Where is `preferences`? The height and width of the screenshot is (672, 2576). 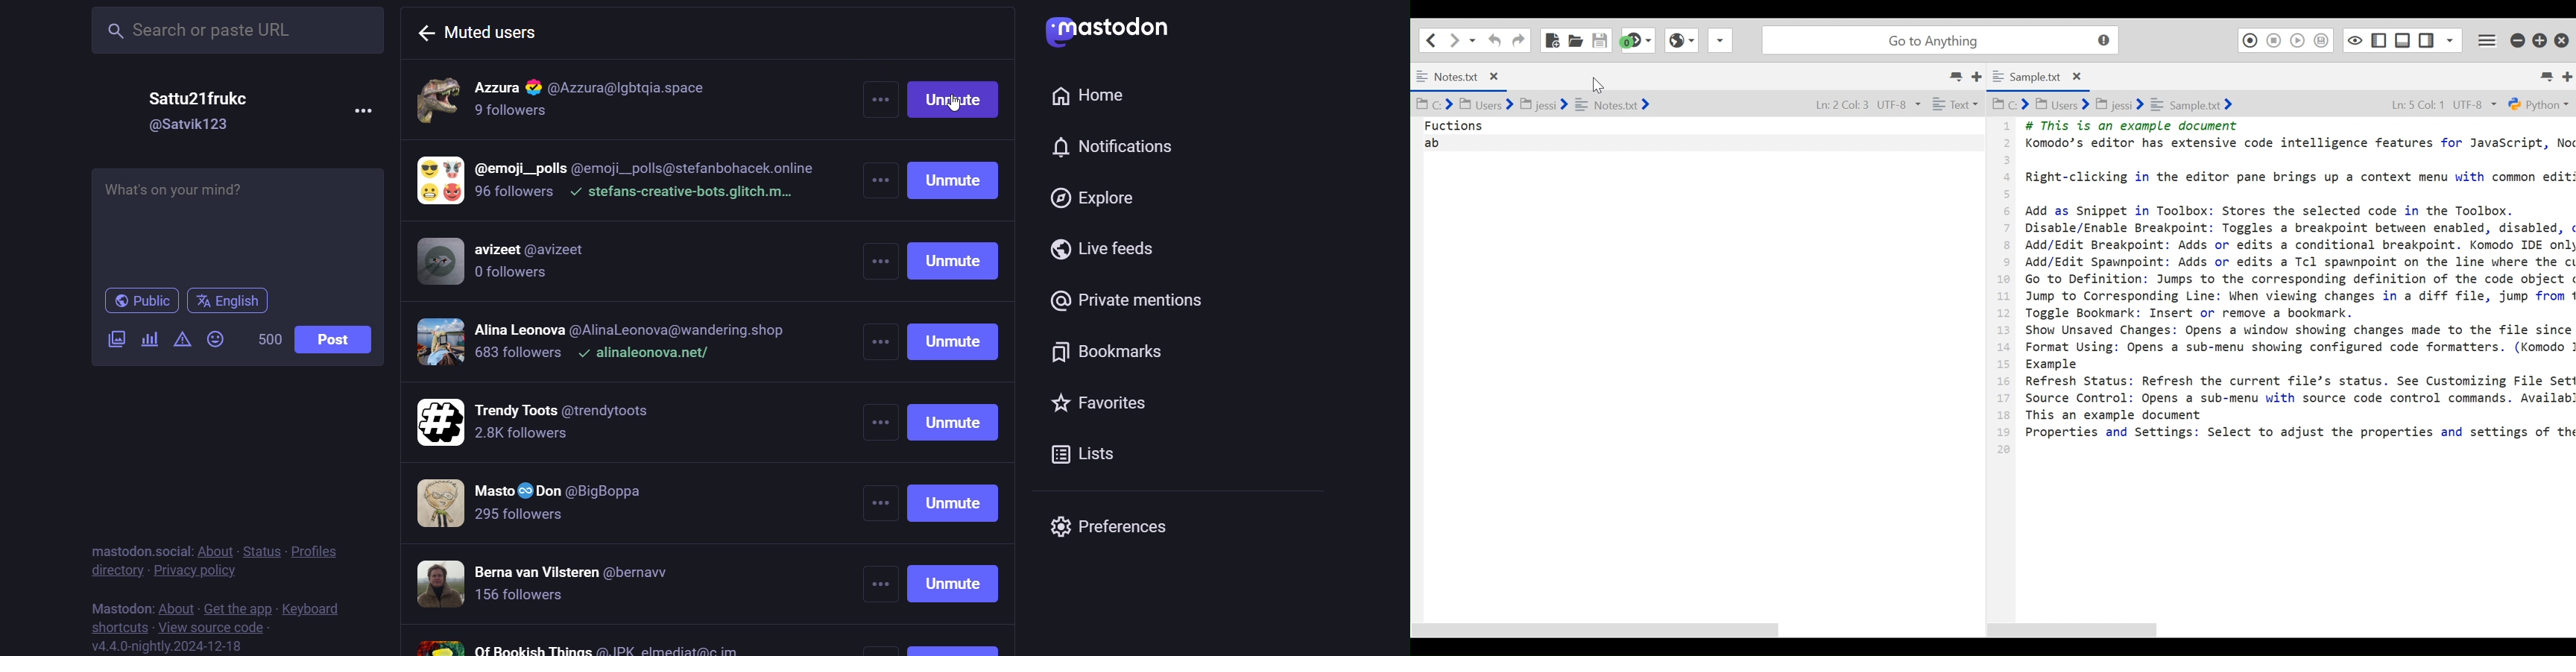 preferences is located at coordinates (1117, 528).